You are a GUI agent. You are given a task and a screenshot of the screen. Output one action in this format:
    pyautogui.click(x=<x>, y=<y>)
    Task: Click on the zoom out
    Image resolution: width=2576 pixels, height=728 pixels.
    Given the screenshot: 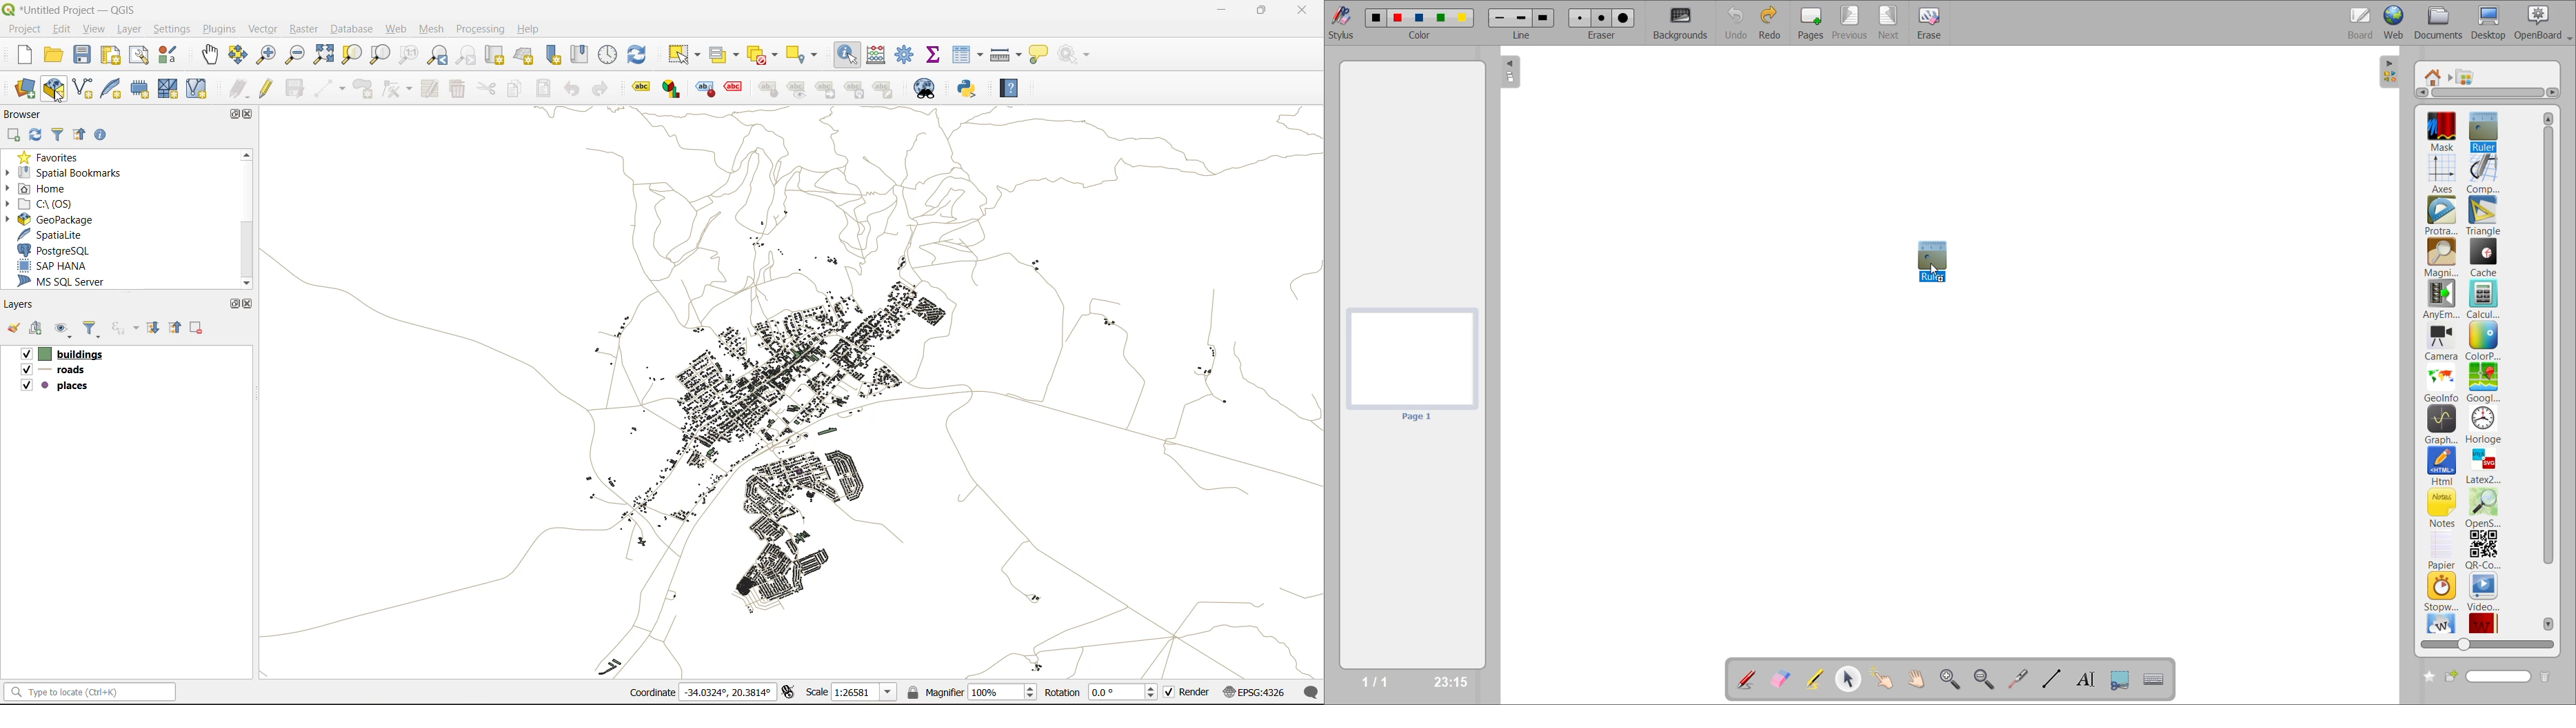 What is the action you would take?
    pyautogui.click(x=293, y=57)
    